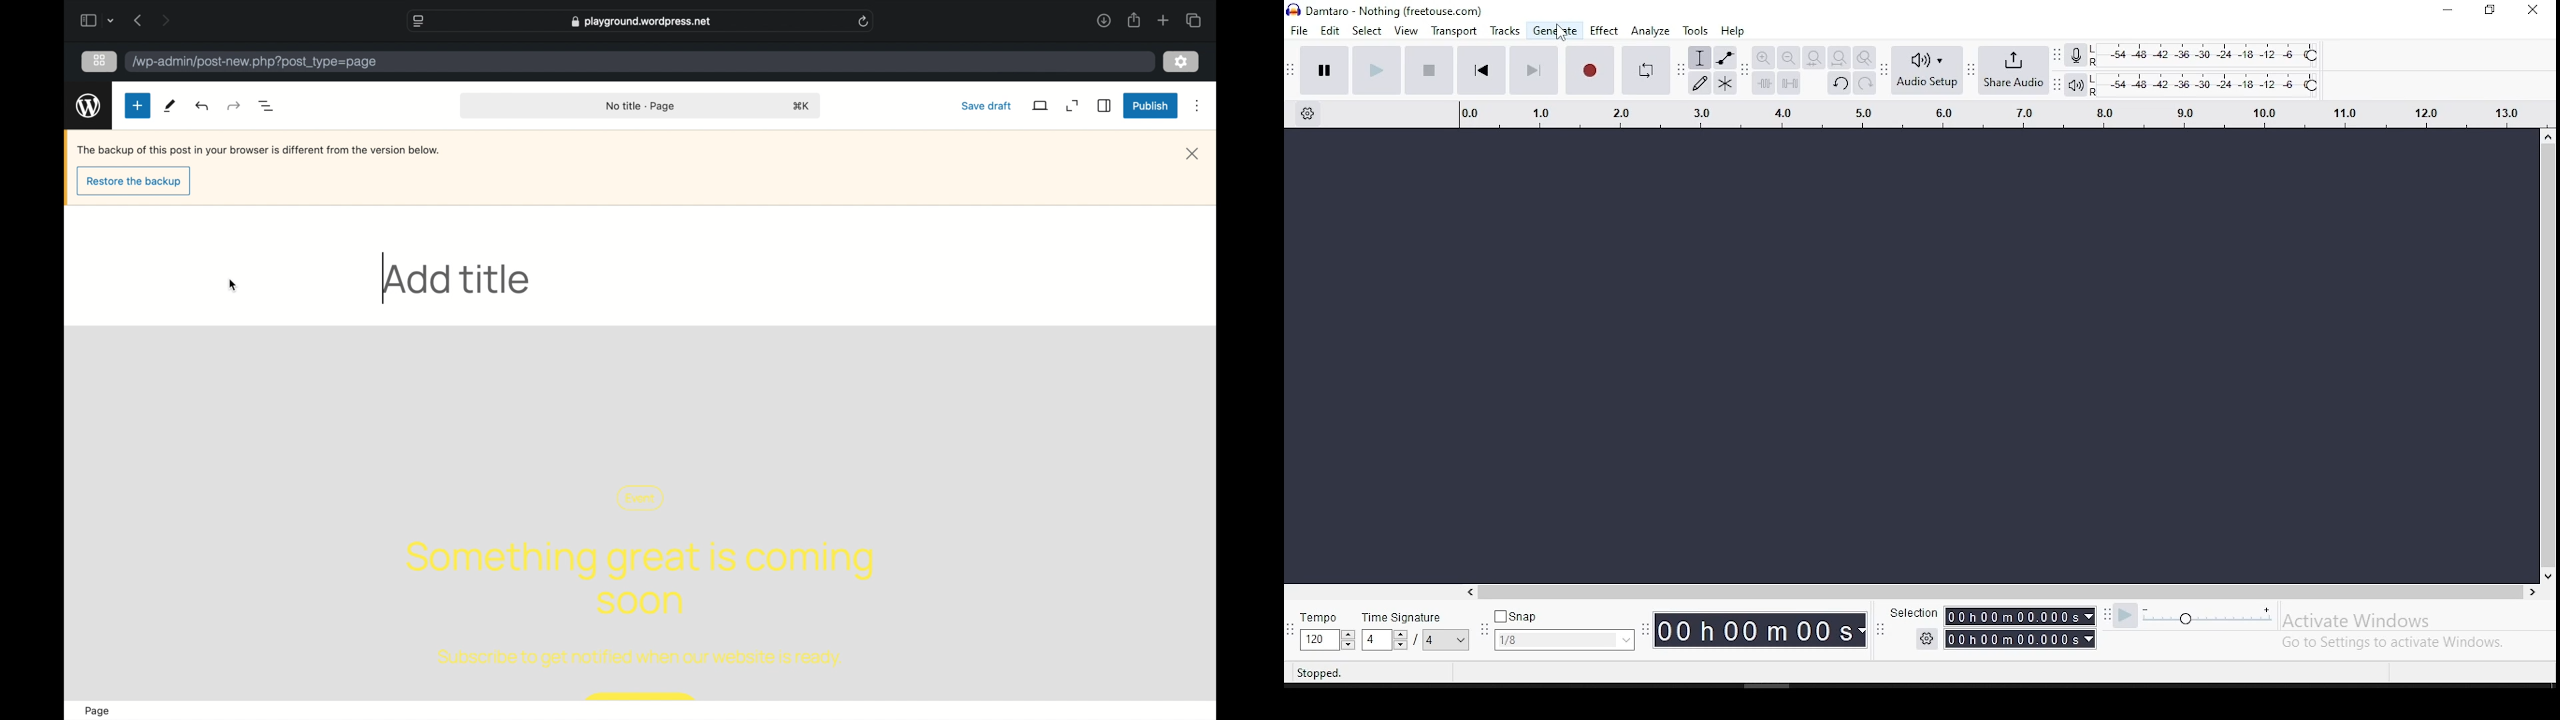 This screenshot has width=2576, height=728. What do you see at coordinates (1103, 20) in the screenshot?
I see `downloads` at bounding box center [1103, 20].